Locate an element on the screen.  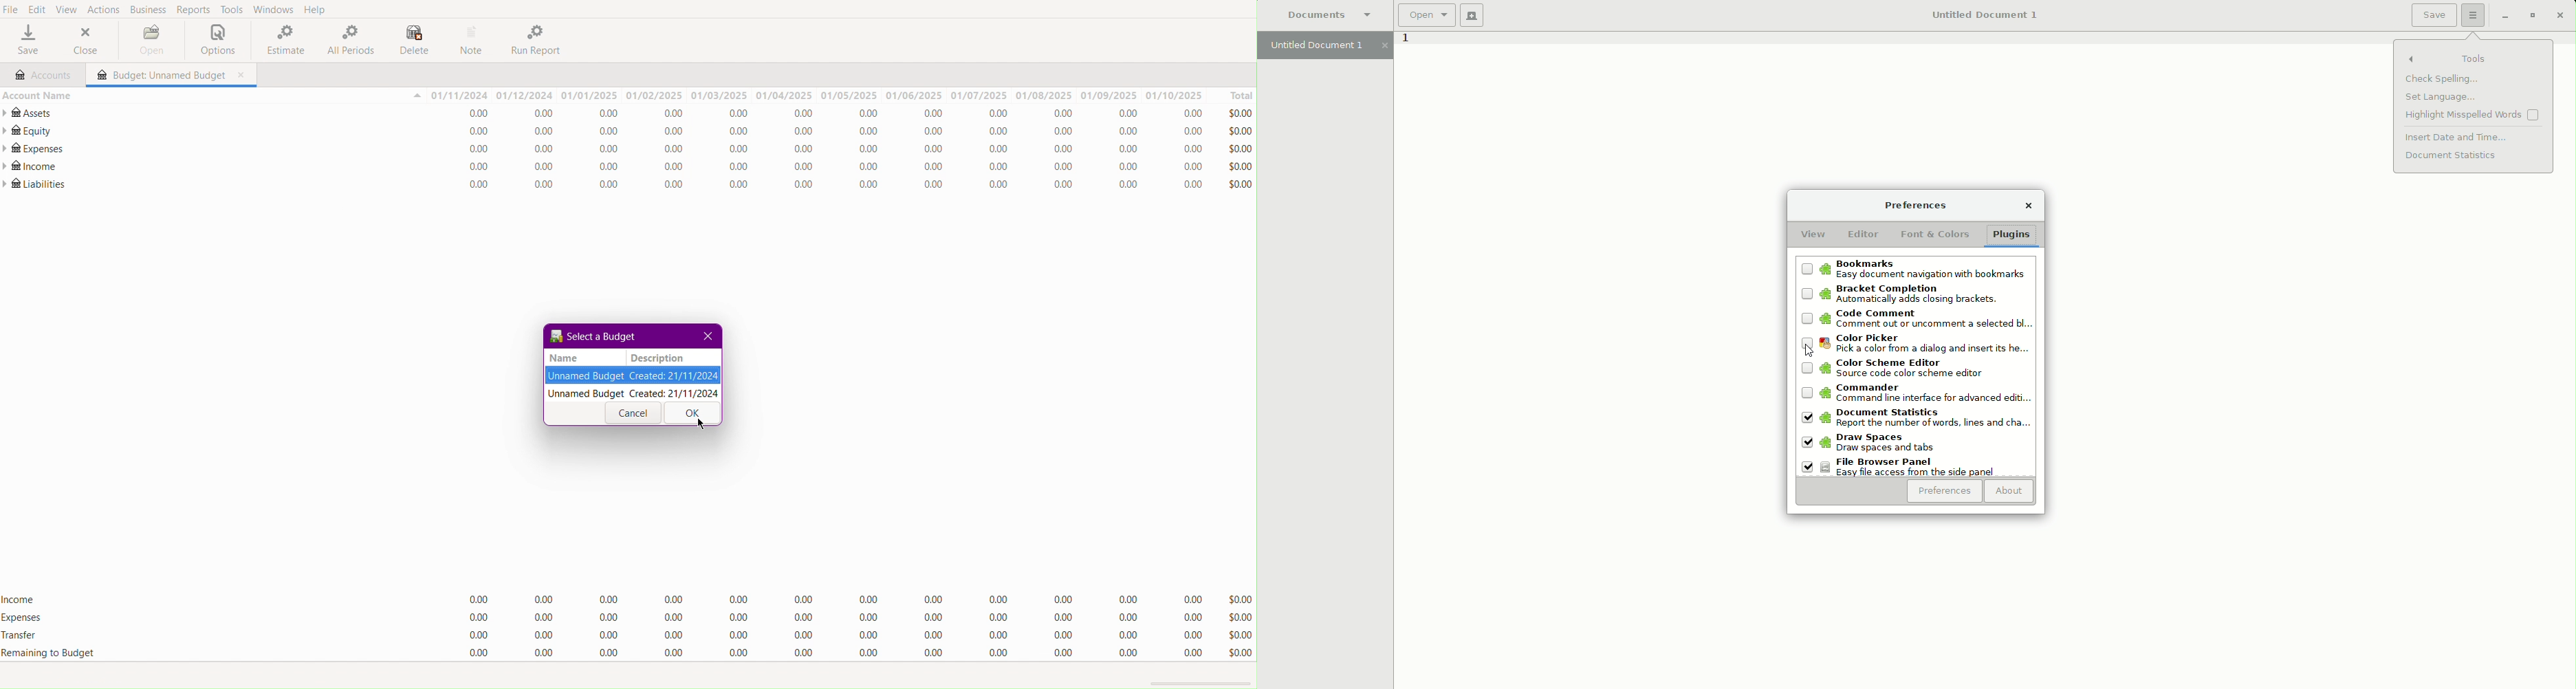
cursor is located at coordinates (700, 423).